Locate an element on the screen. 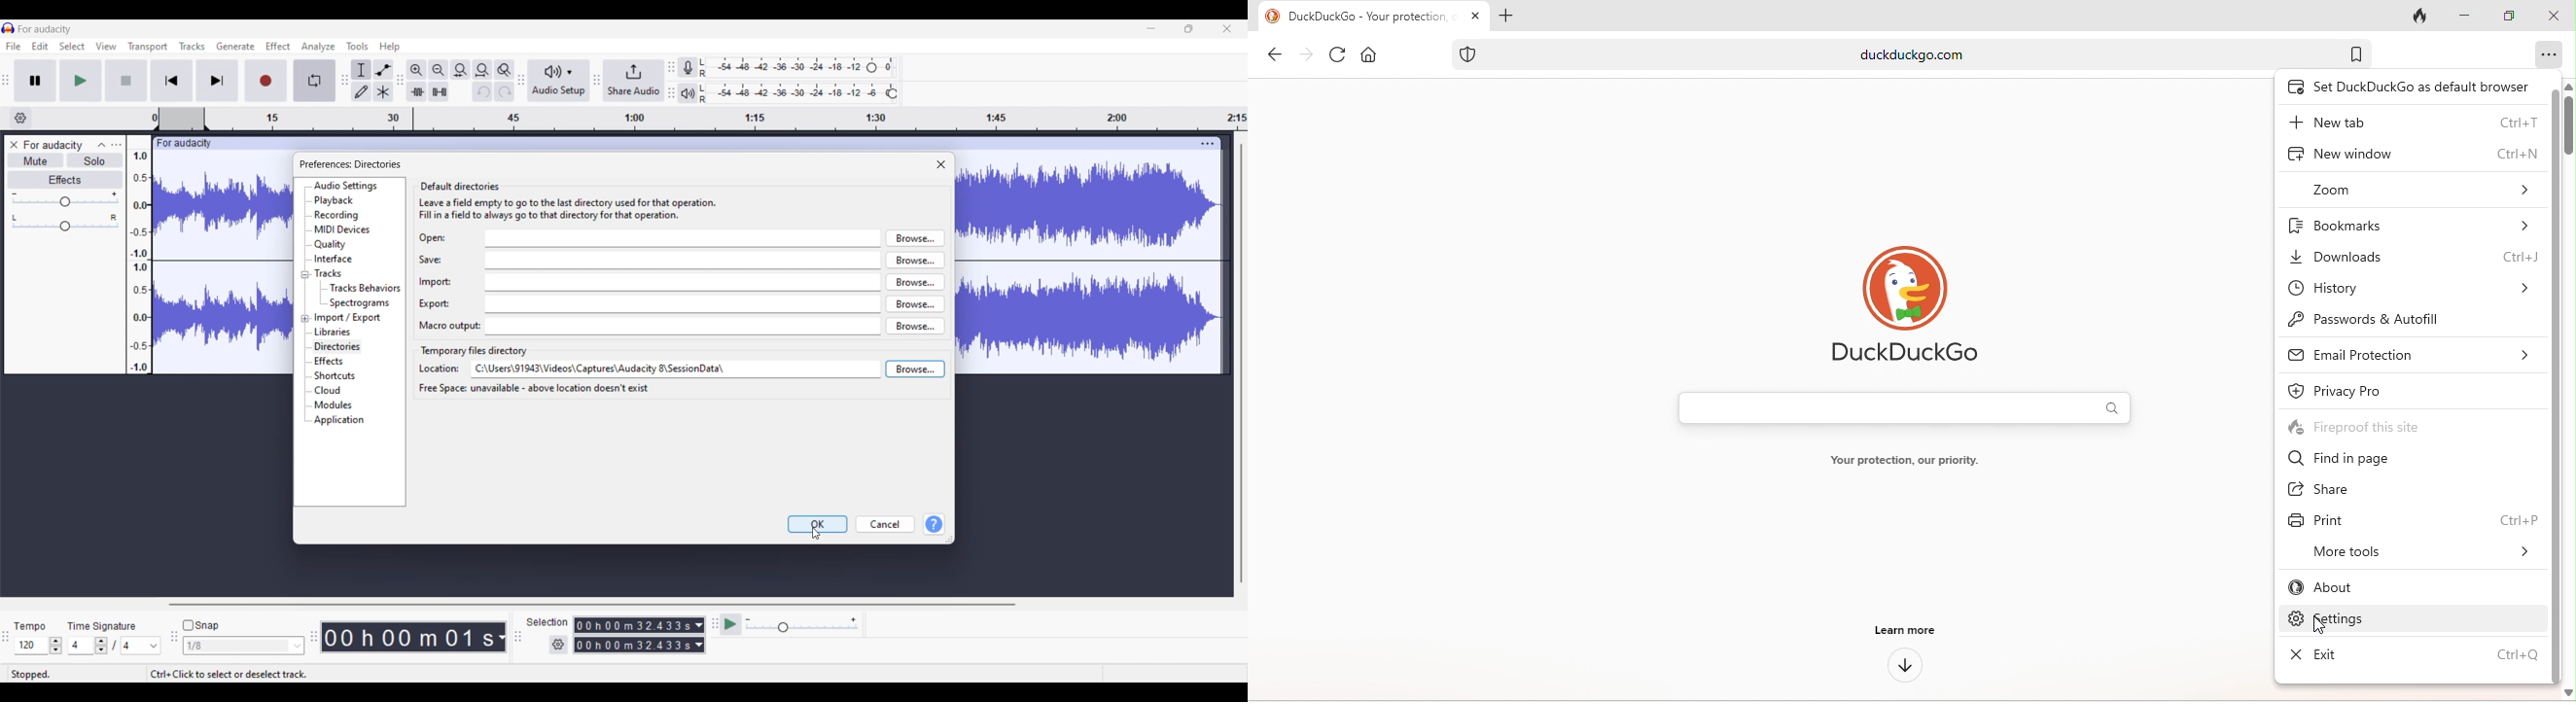 The width and height of the screenshot is (2576, 728). Silence audio selection is located at coordinates (439, 92).